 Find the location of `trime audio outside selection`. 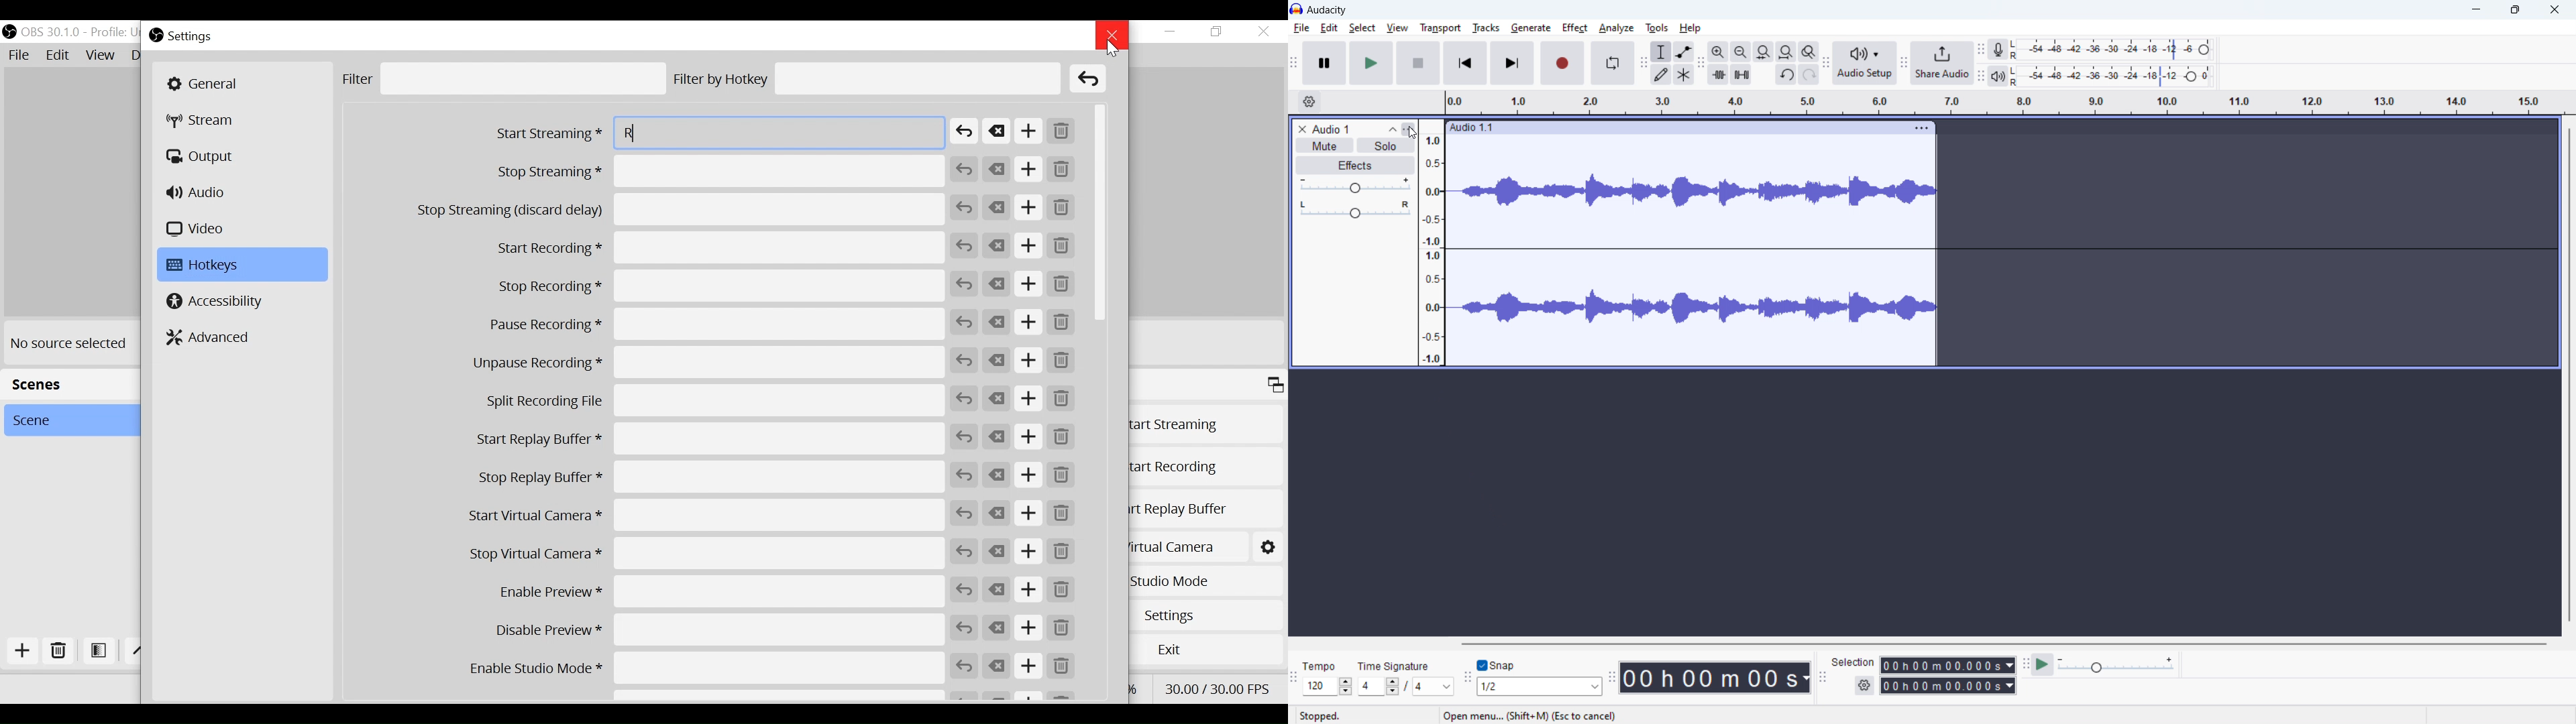

trime audio outside selection is located at coordinates (1719, 74).